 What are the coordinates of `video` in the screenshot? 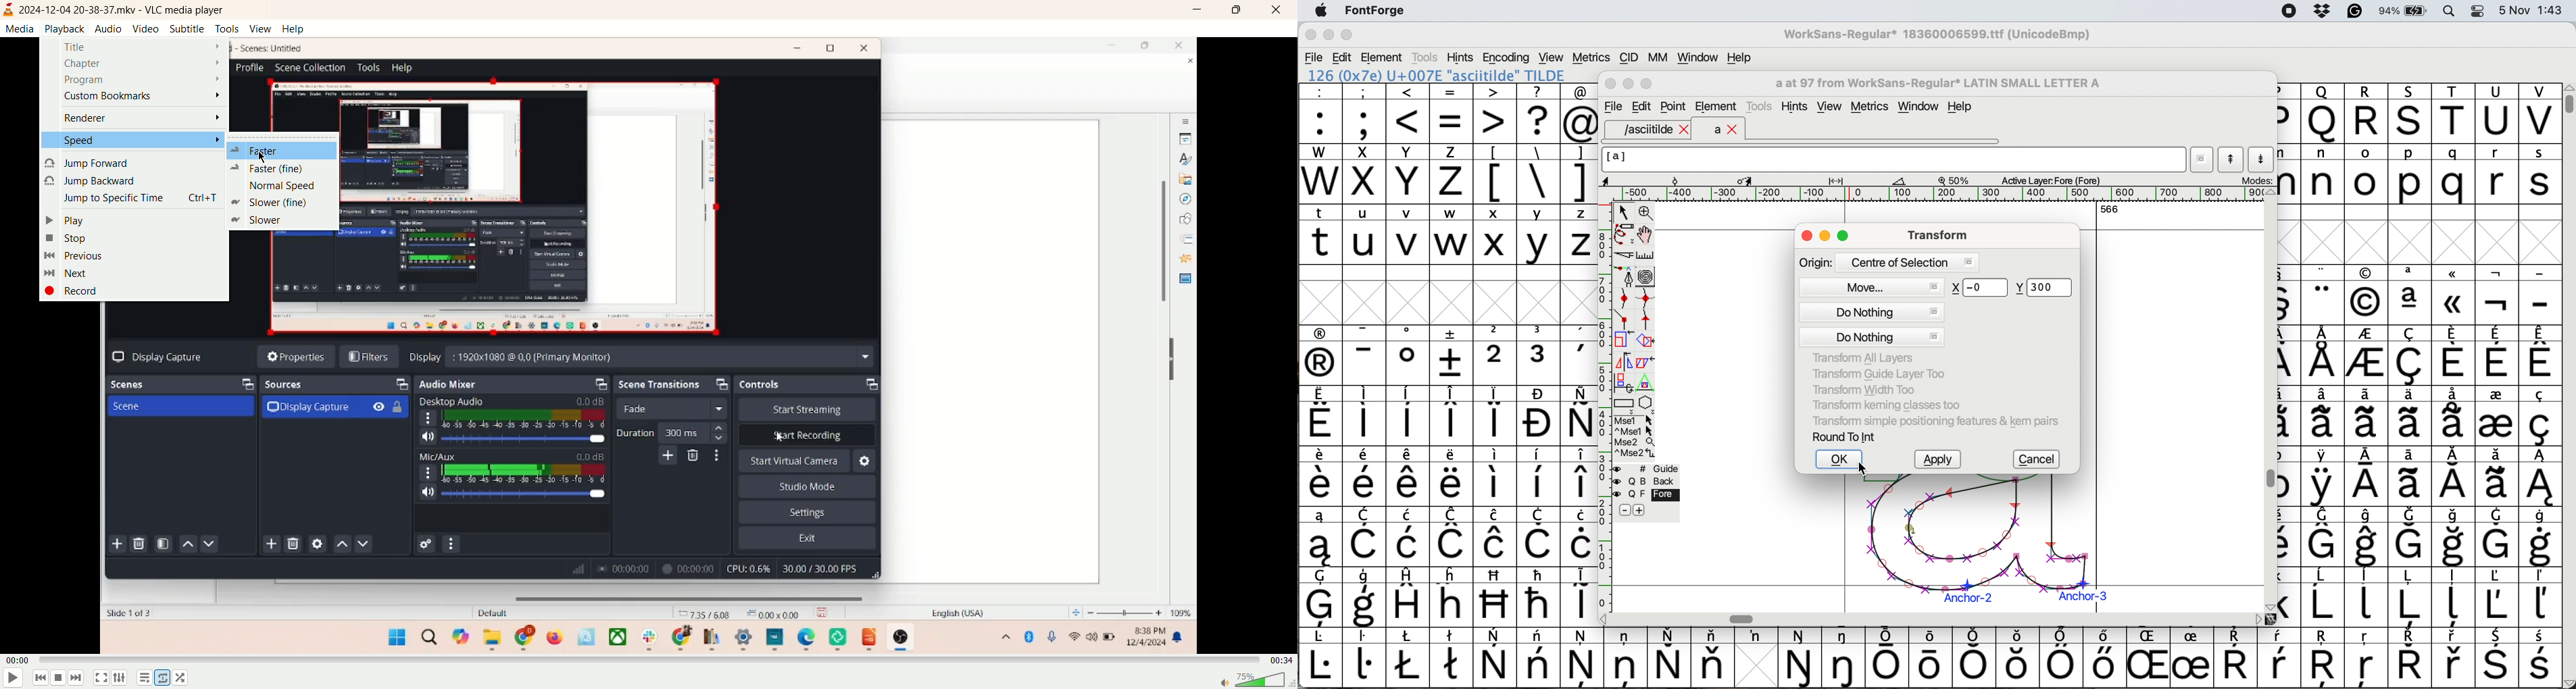 It's located at (145, 28).